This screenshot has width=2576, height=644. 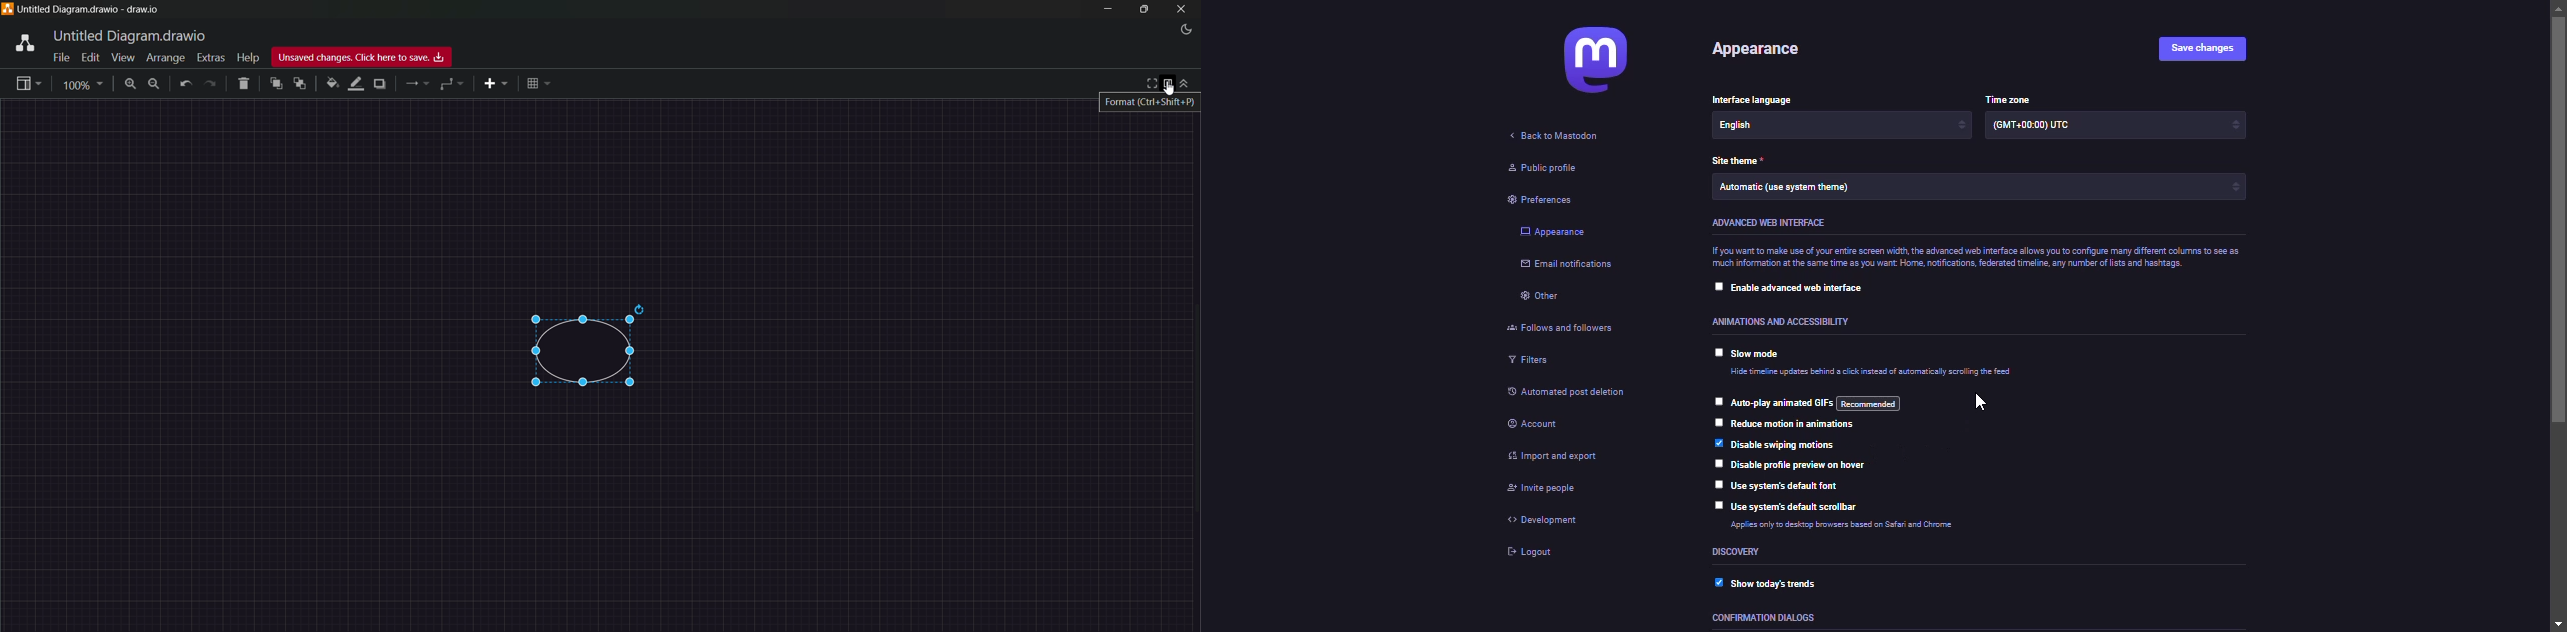 I want to click on extras, so click(x=211, y=56).